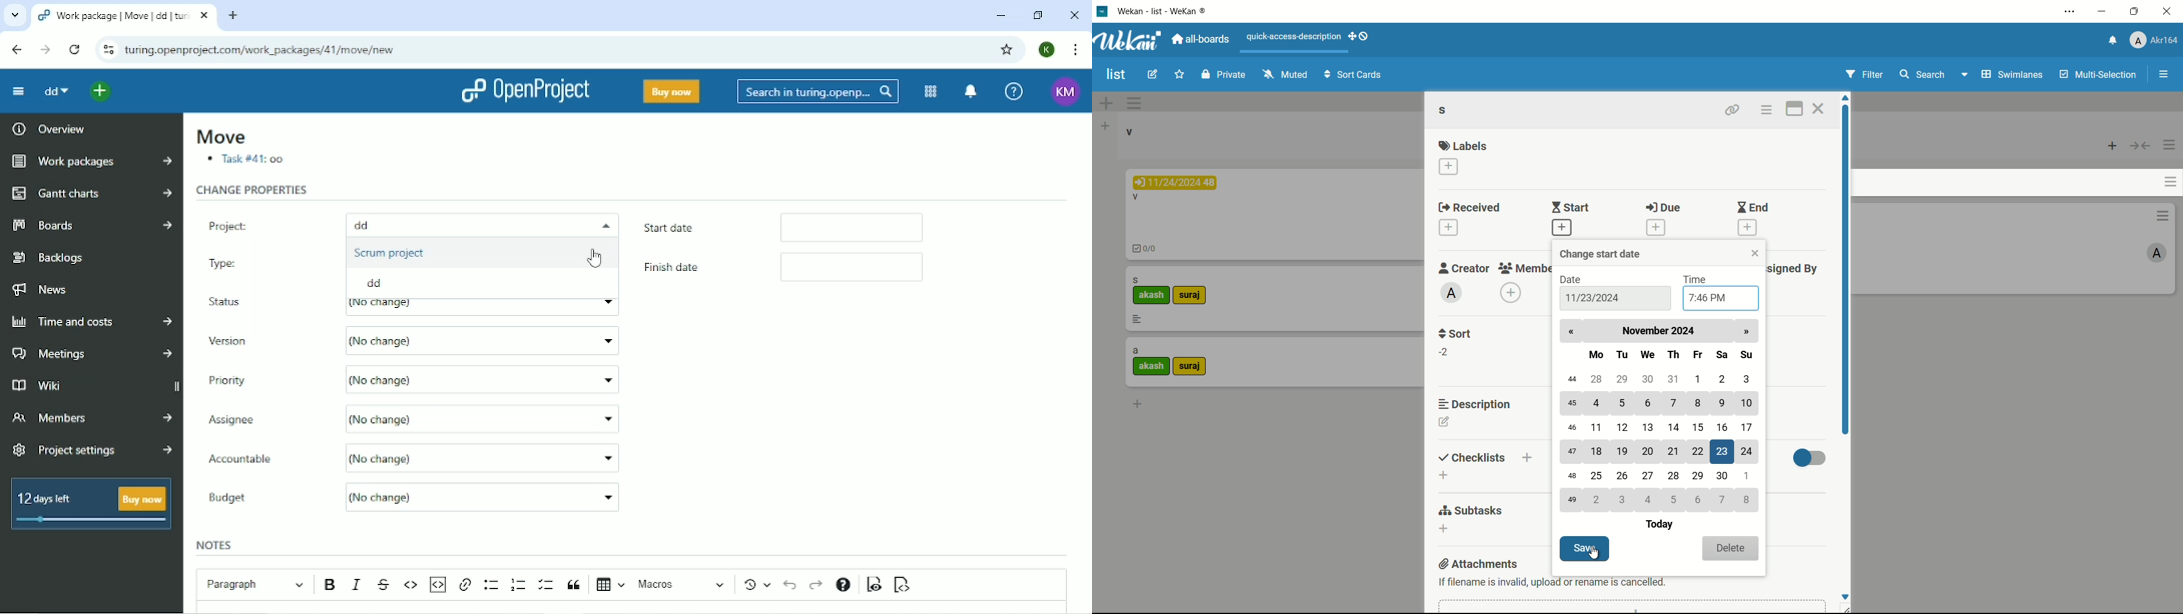  I want to click on empty box, so click(870, 269).